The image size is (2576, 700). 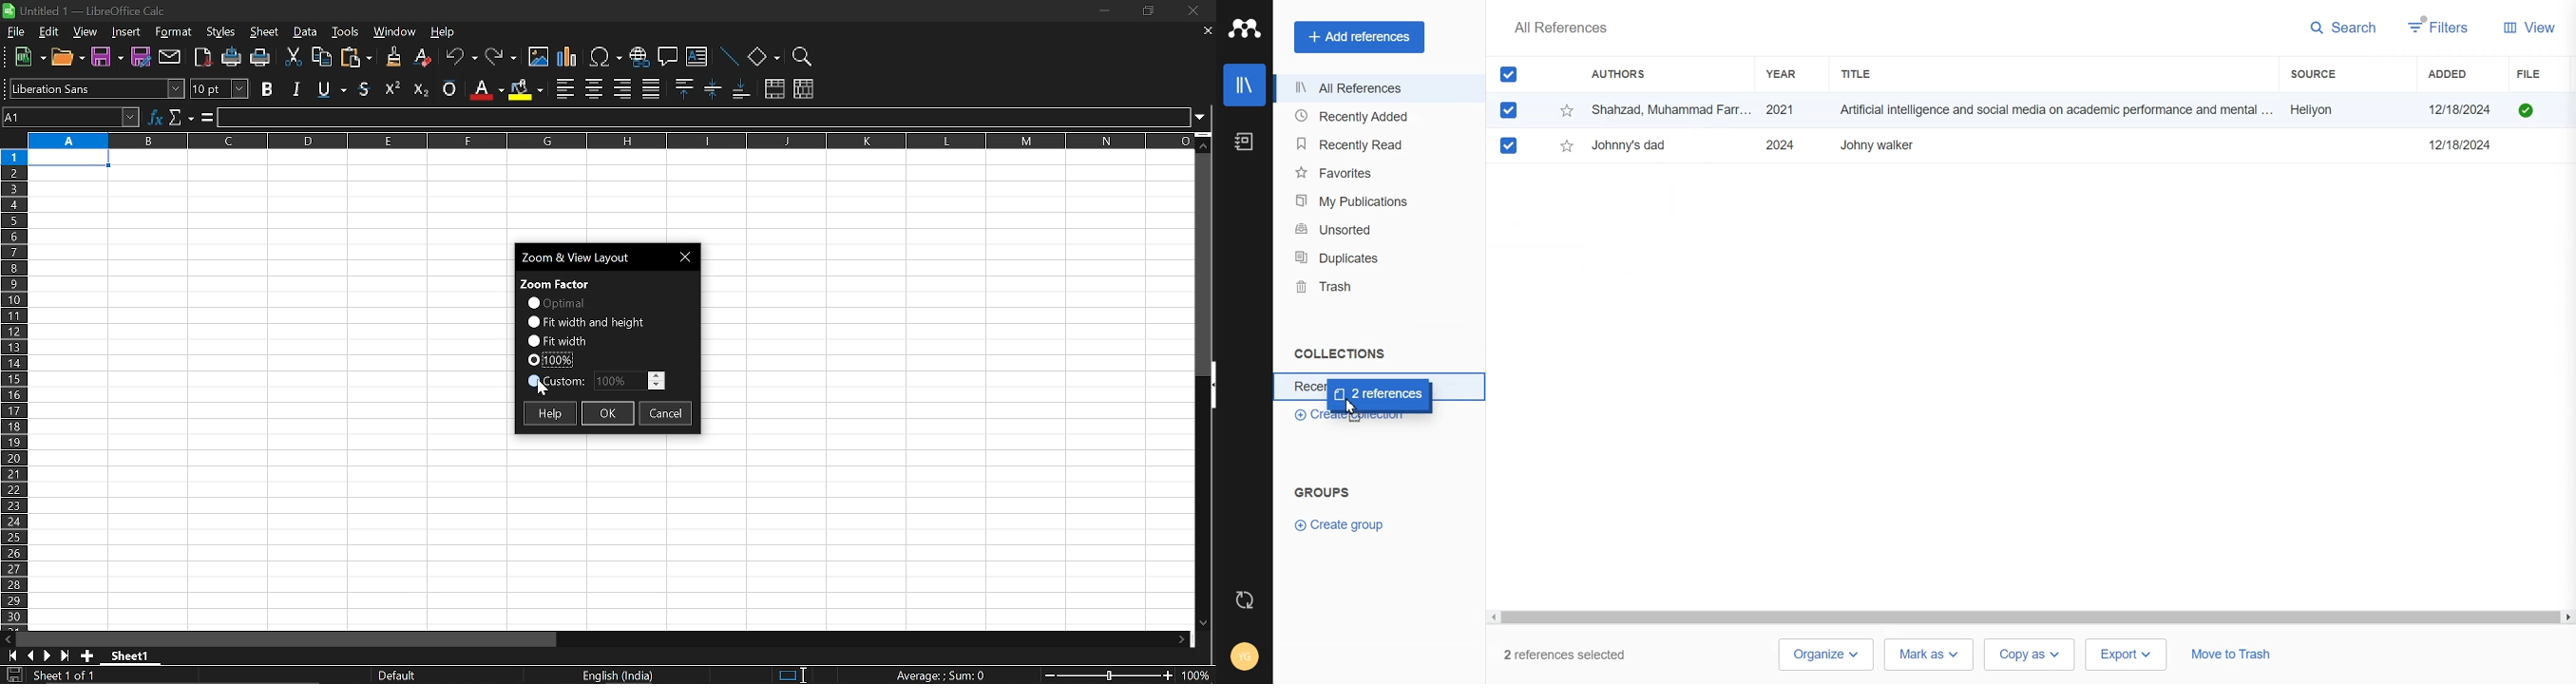 What do you see at coordinates (1509, 110) in the screenshot?
I see `Checked mark` at bounding box center [1509, 110].